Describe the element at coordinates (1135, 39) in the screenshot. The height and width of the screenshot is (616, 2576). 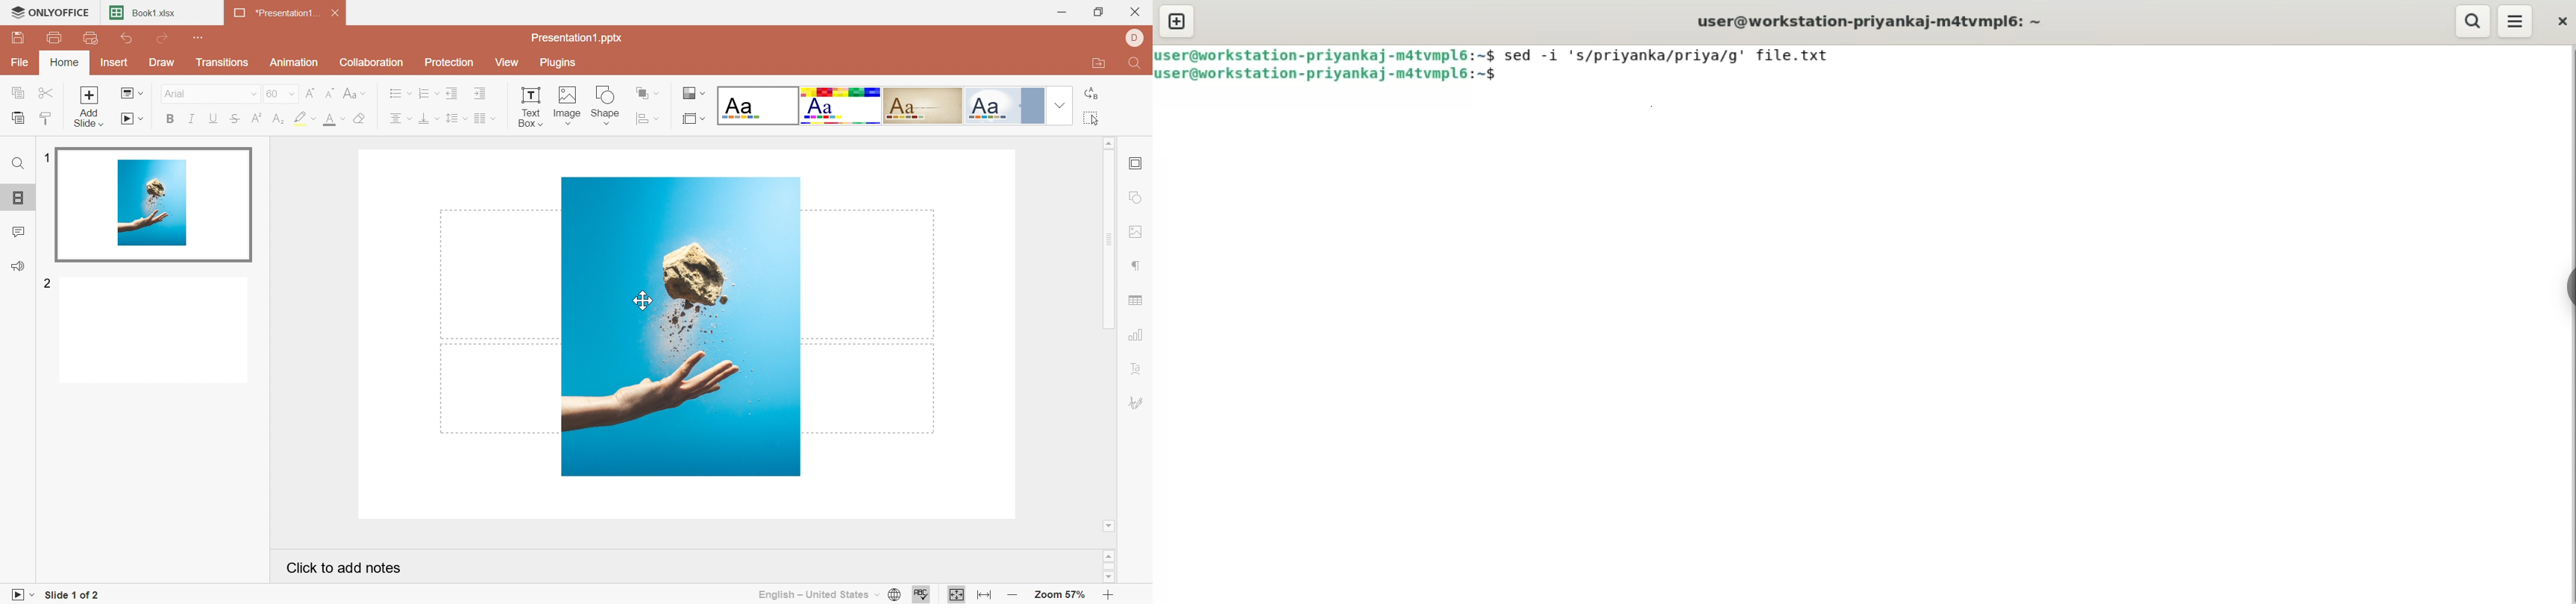
I see `Dell` at that location.